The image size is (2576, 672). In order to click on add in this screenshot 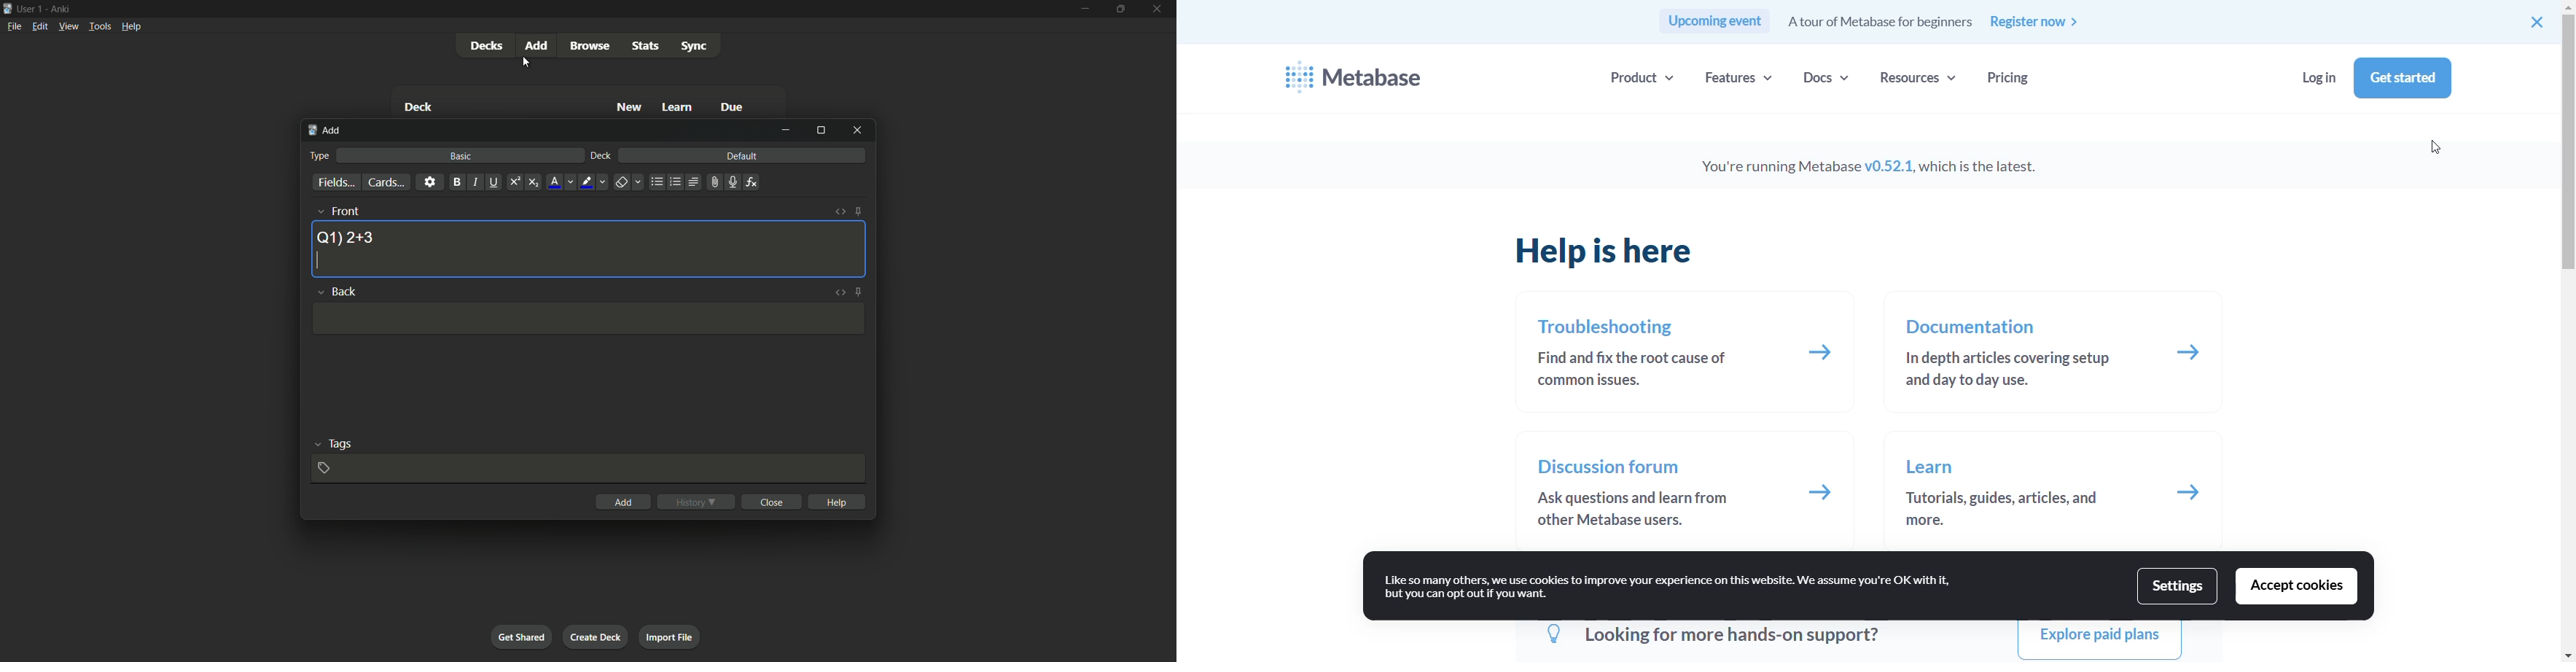, I will do `click(539, 45)`.